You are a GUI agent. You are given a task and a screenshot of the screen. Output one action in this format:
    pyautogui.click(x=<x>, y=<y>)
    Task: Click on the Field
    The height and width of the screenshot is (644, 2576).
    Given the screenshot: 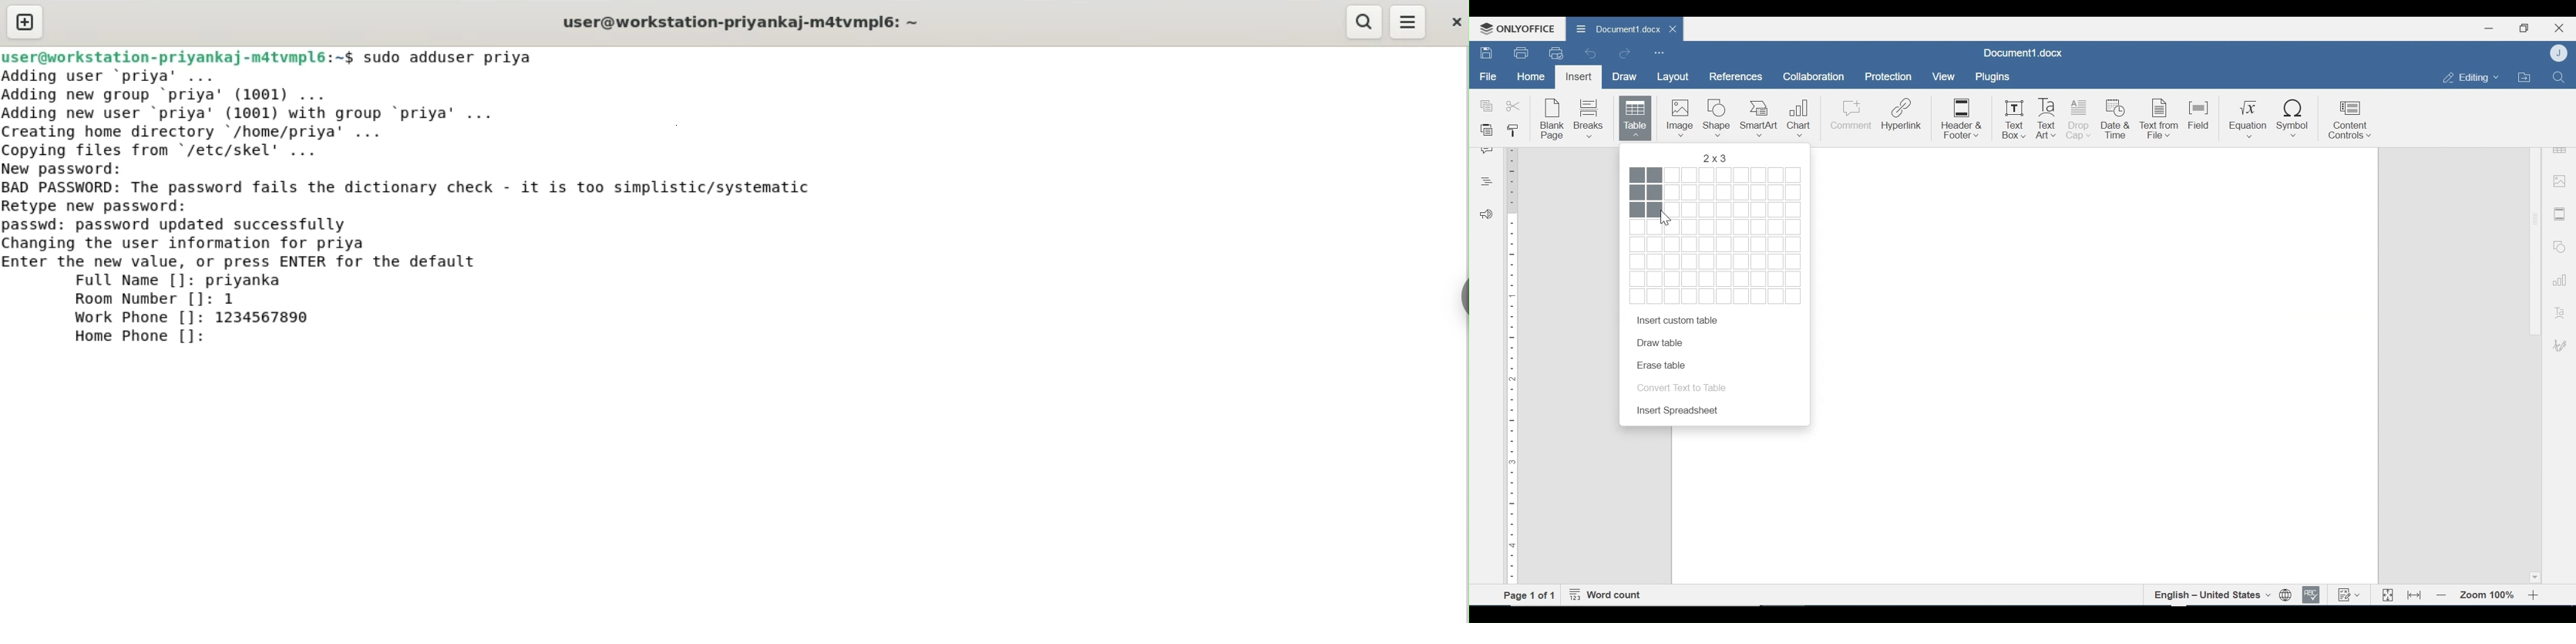 What is the action you would take?
    pyautogui.click(x=2200, y=119)
    